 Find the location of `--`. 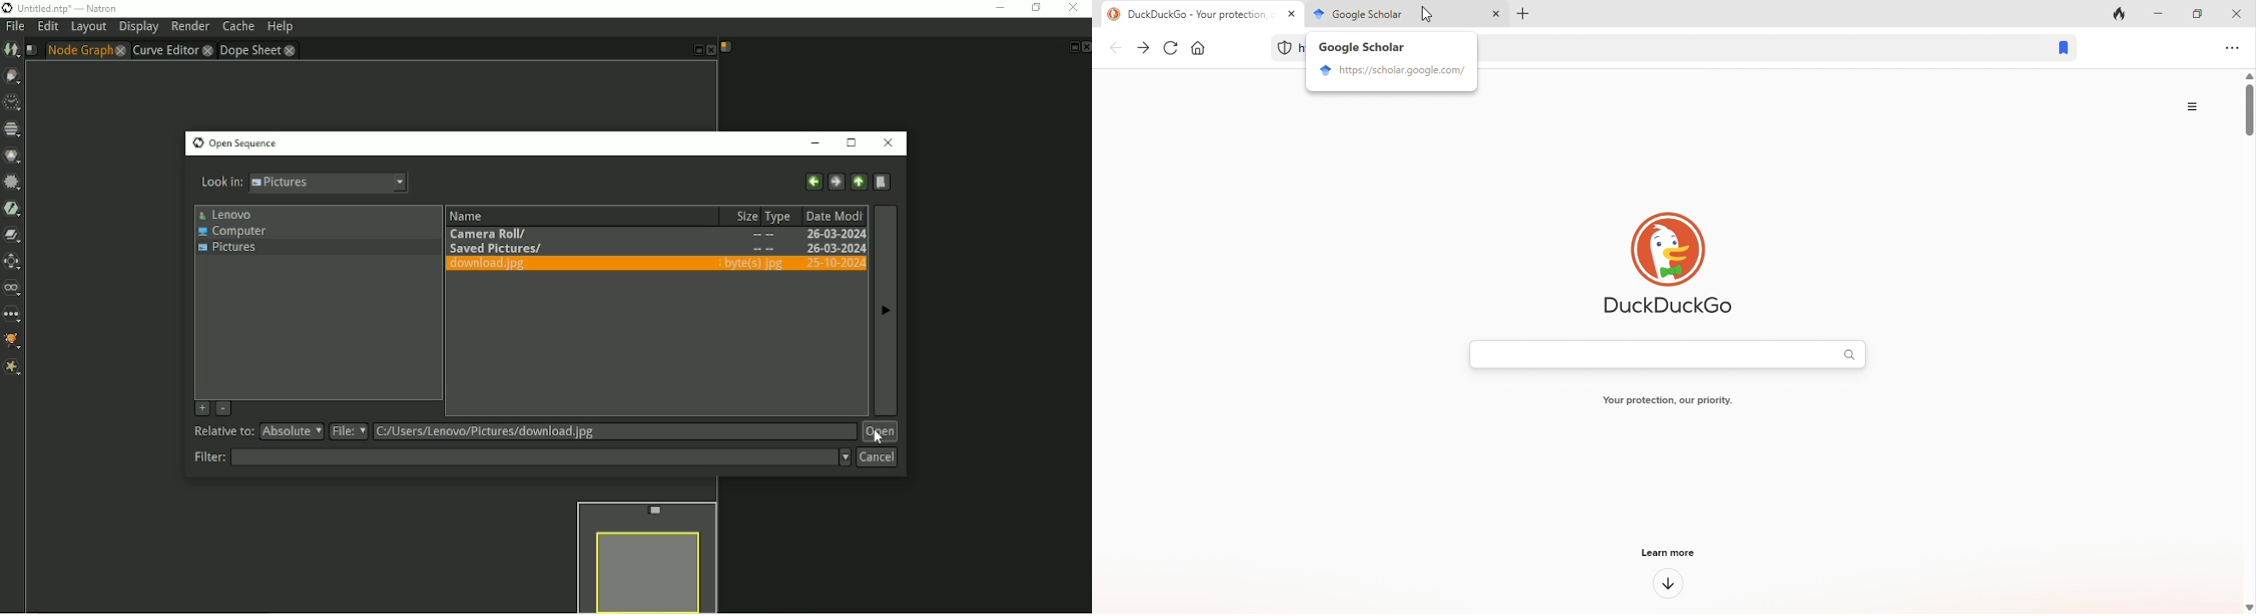

-- is located at coordinates (762, 248).